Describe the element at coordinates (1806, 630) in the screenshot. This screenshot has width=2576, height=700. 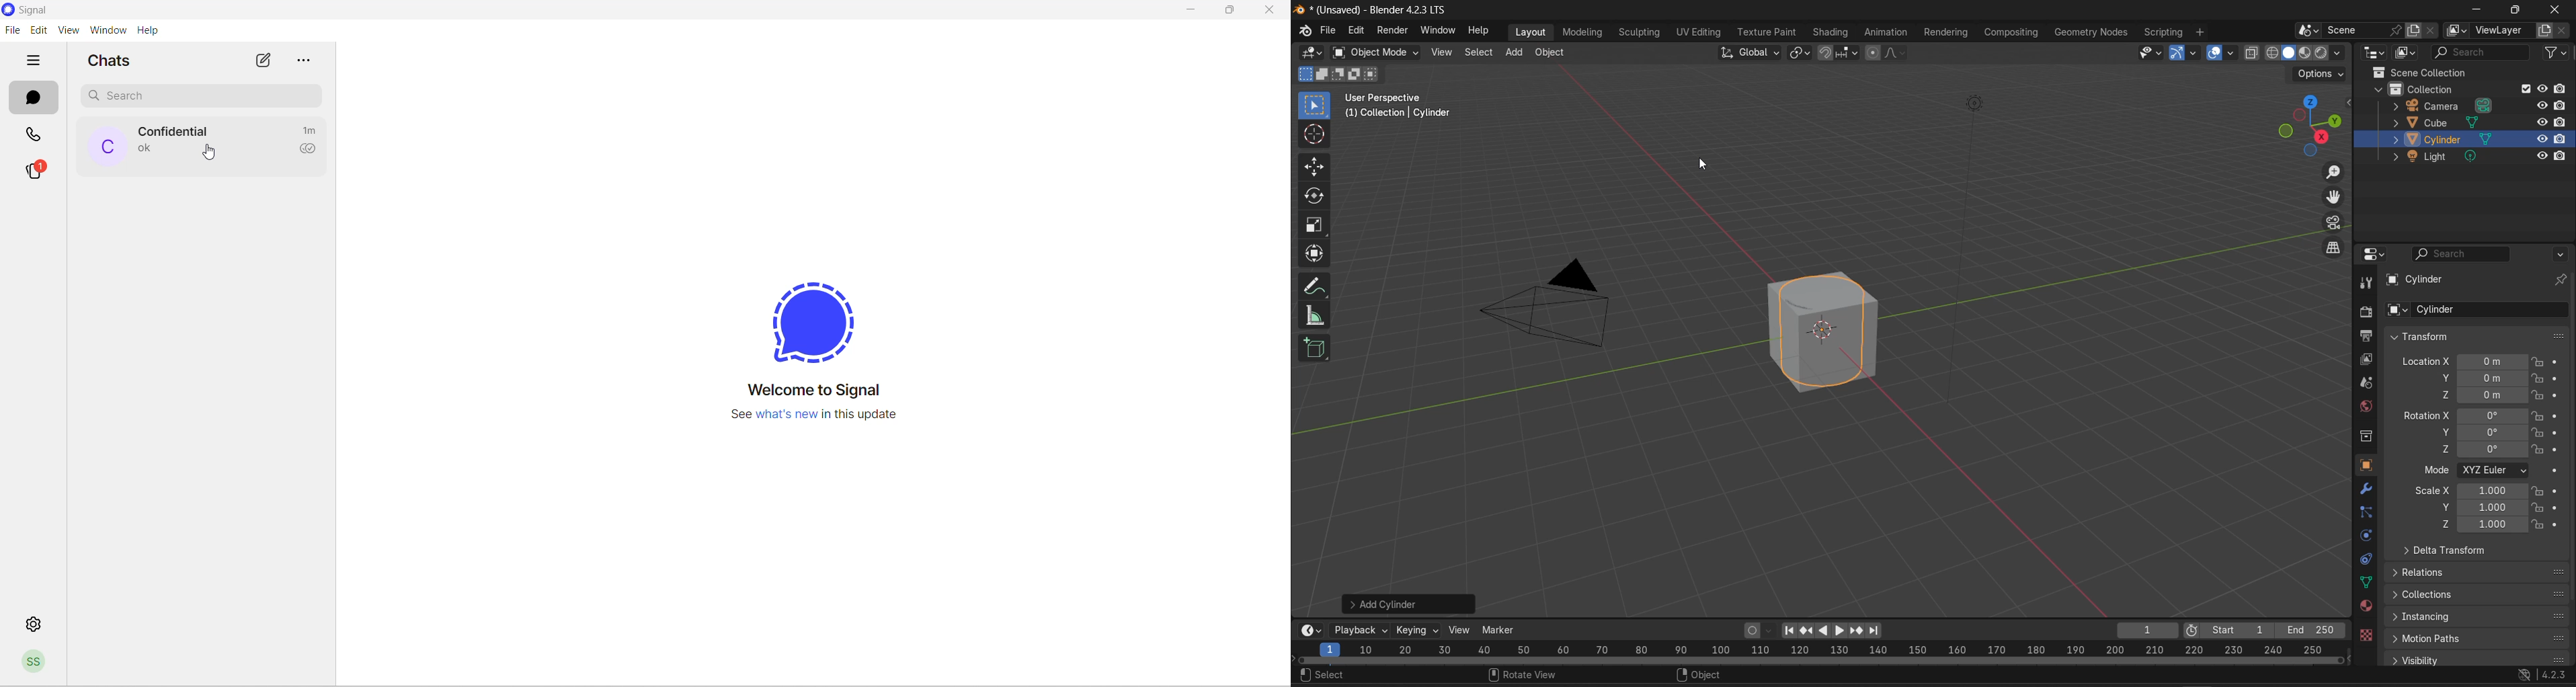
I see `jump to keyframe` at that location.